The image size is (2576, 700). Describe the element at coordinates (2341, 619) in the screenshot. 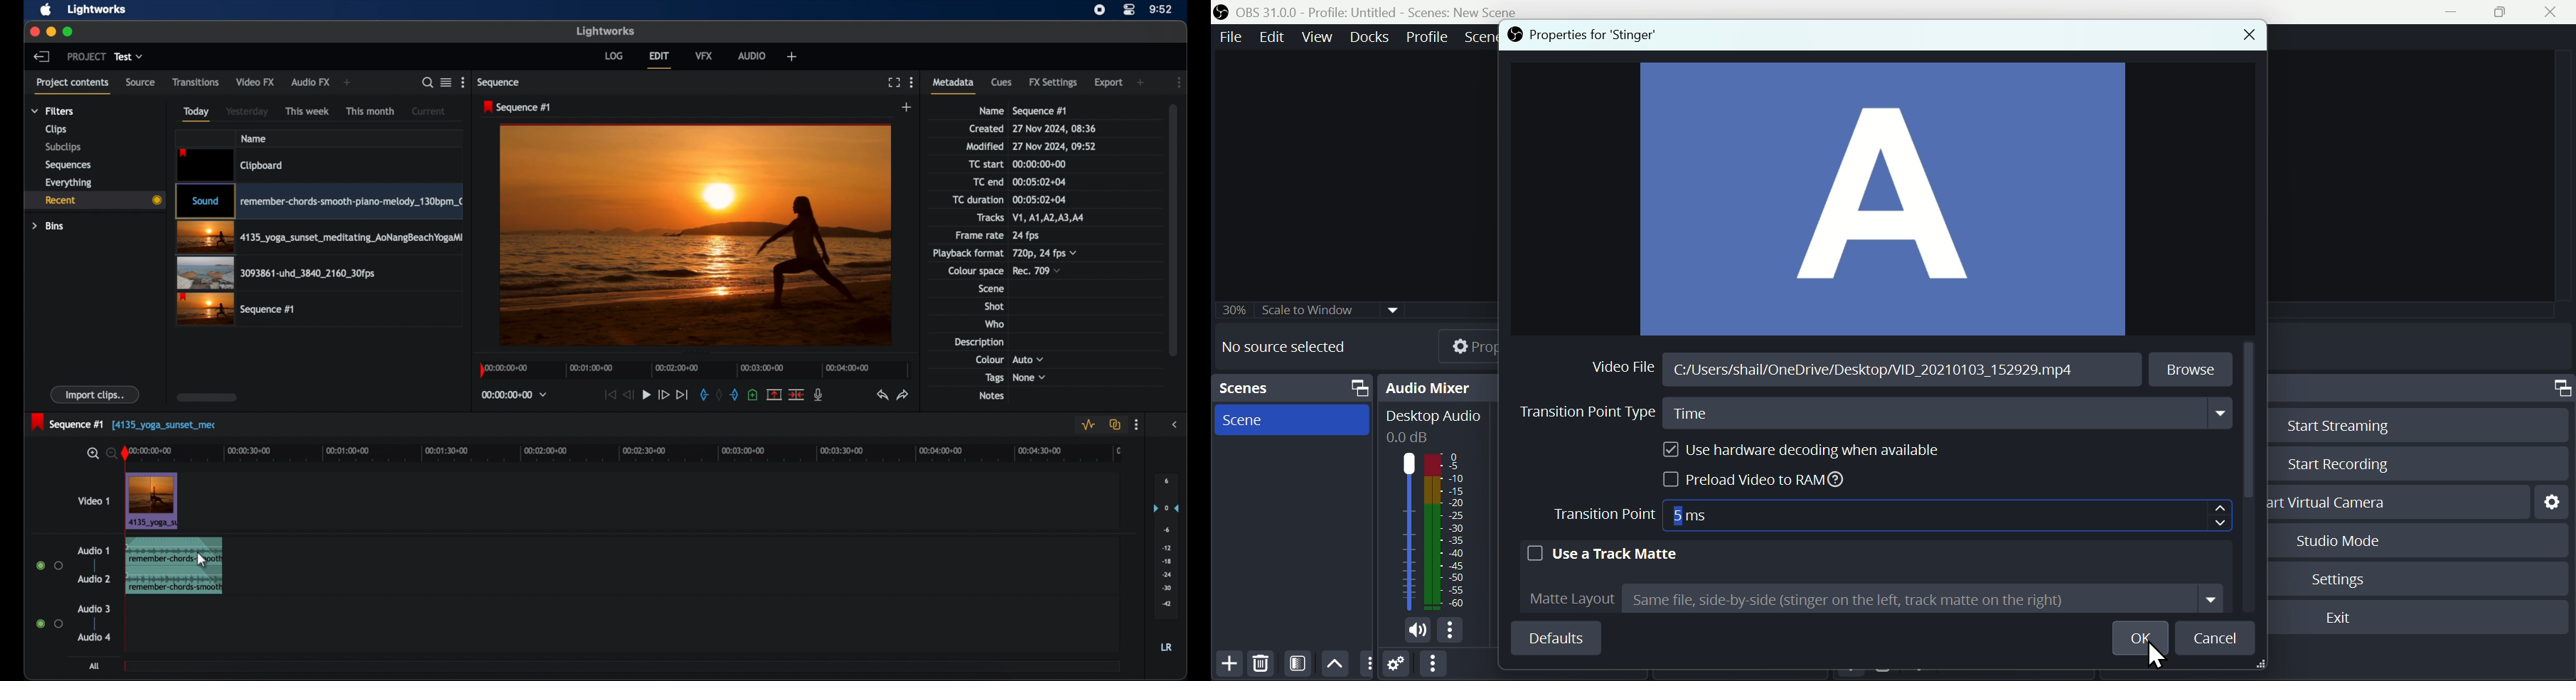

I see `Exit` at that location.